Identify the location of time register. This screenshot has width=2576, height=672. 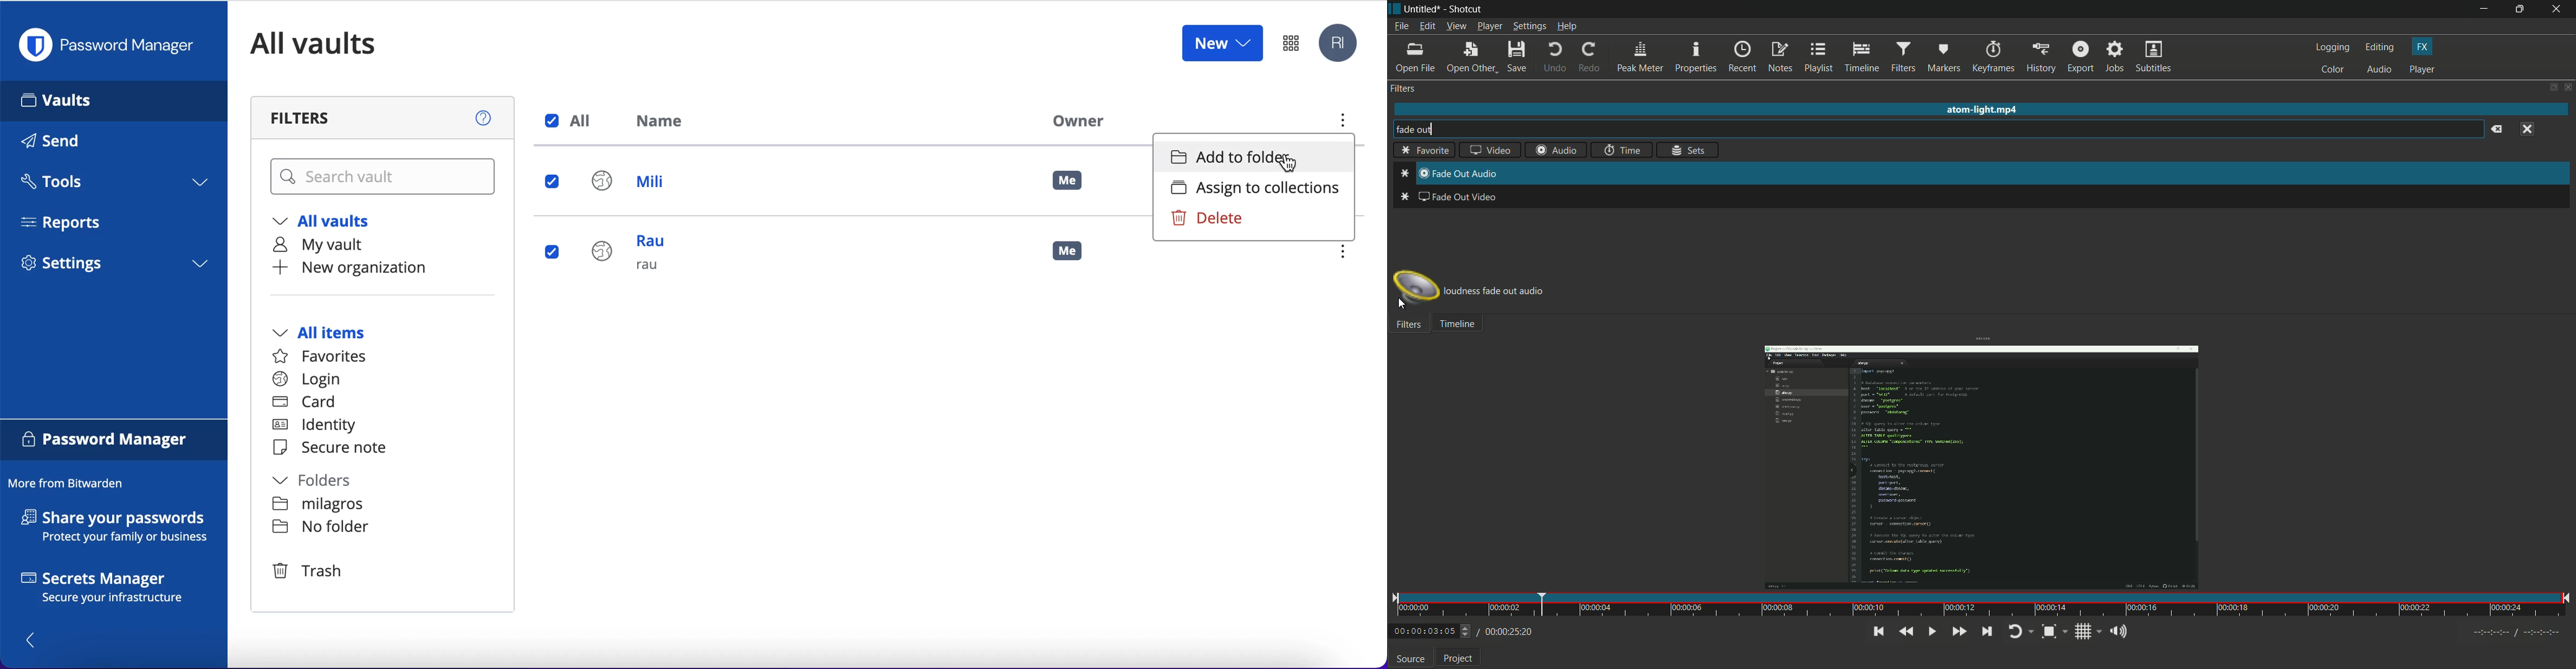
(2518, 632).